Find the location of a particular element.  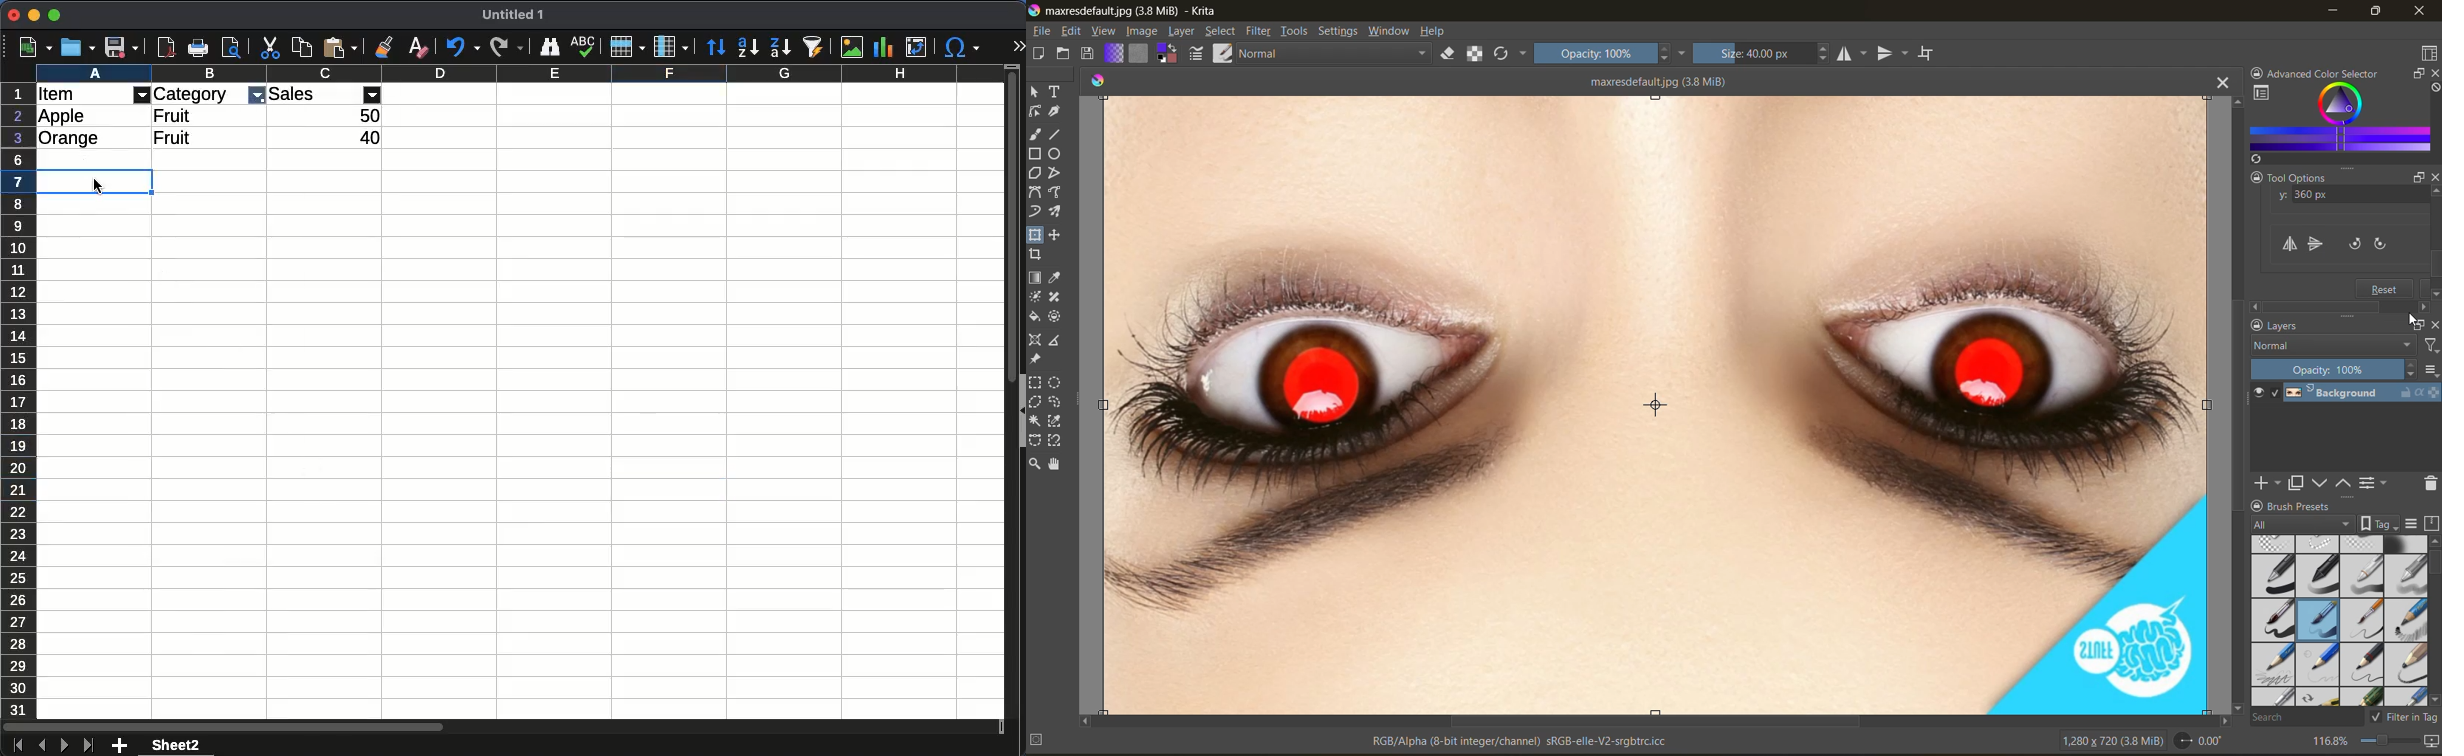

help is located at coordinates (1436, 31).